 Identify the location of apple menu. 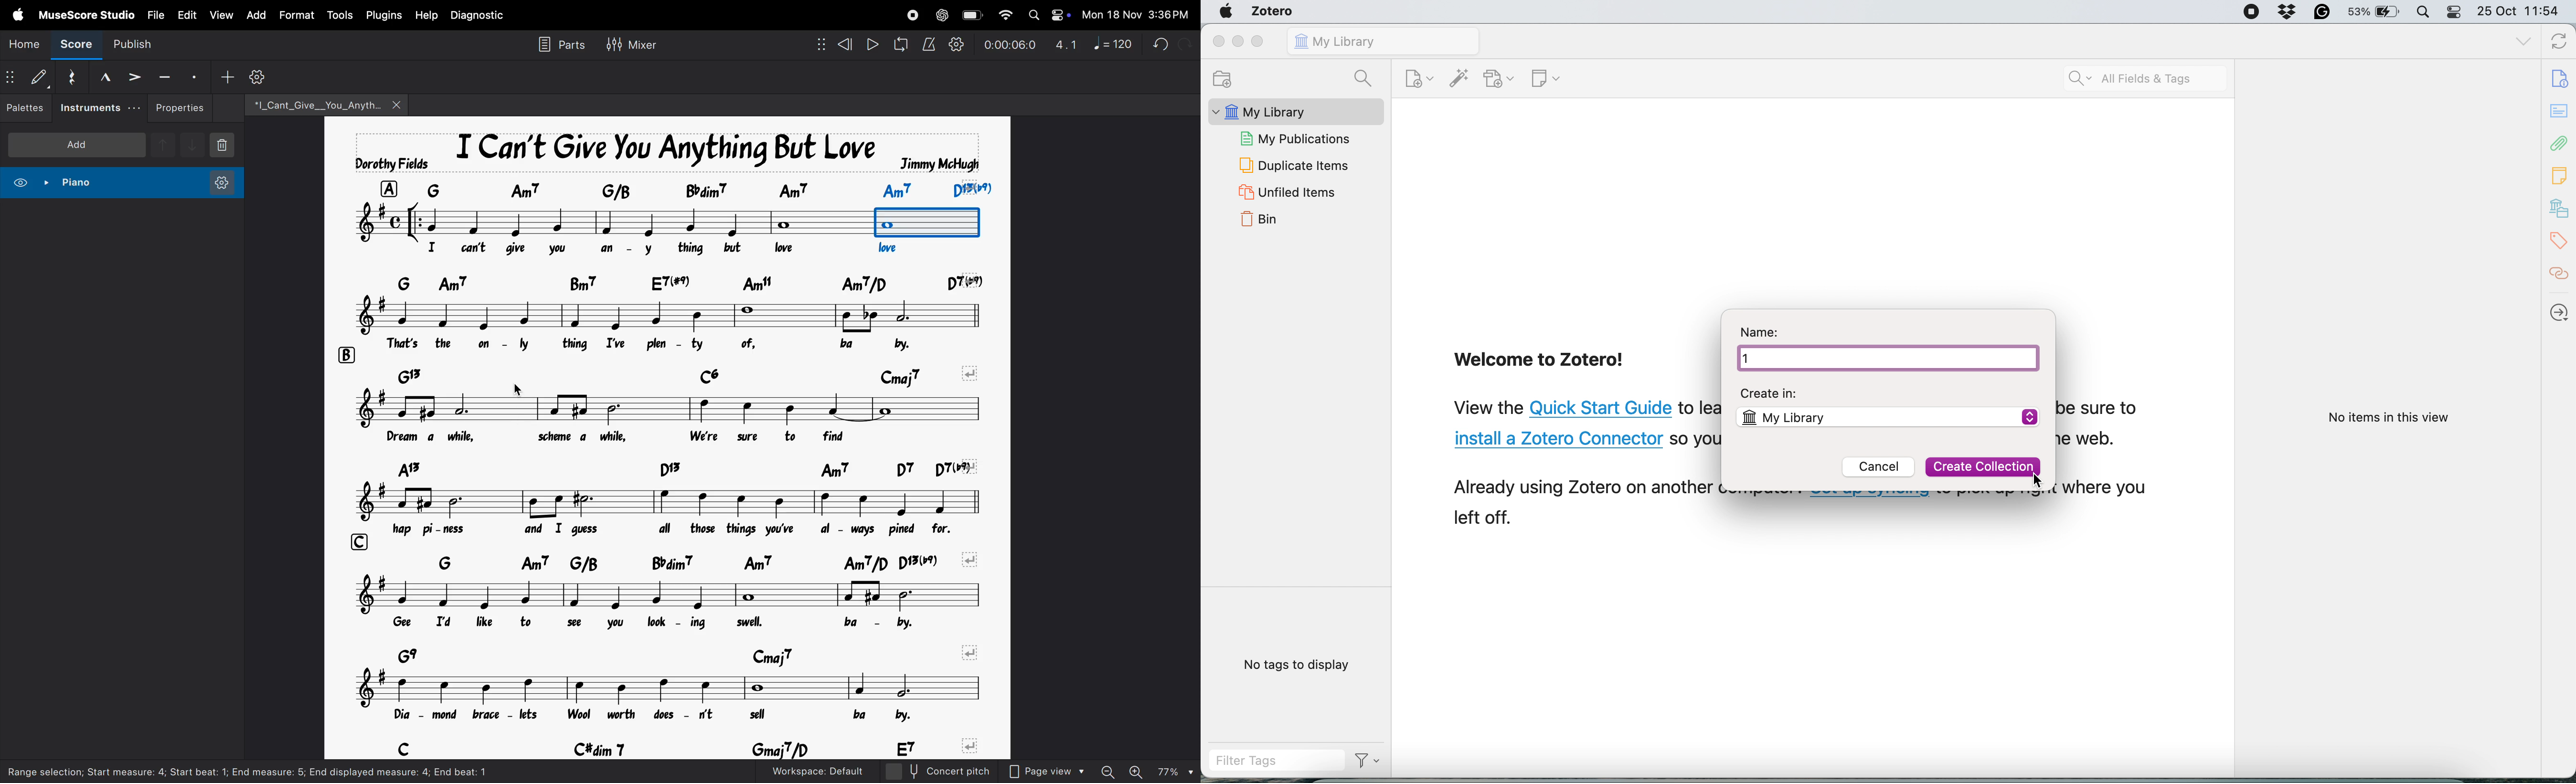
(14, 15).